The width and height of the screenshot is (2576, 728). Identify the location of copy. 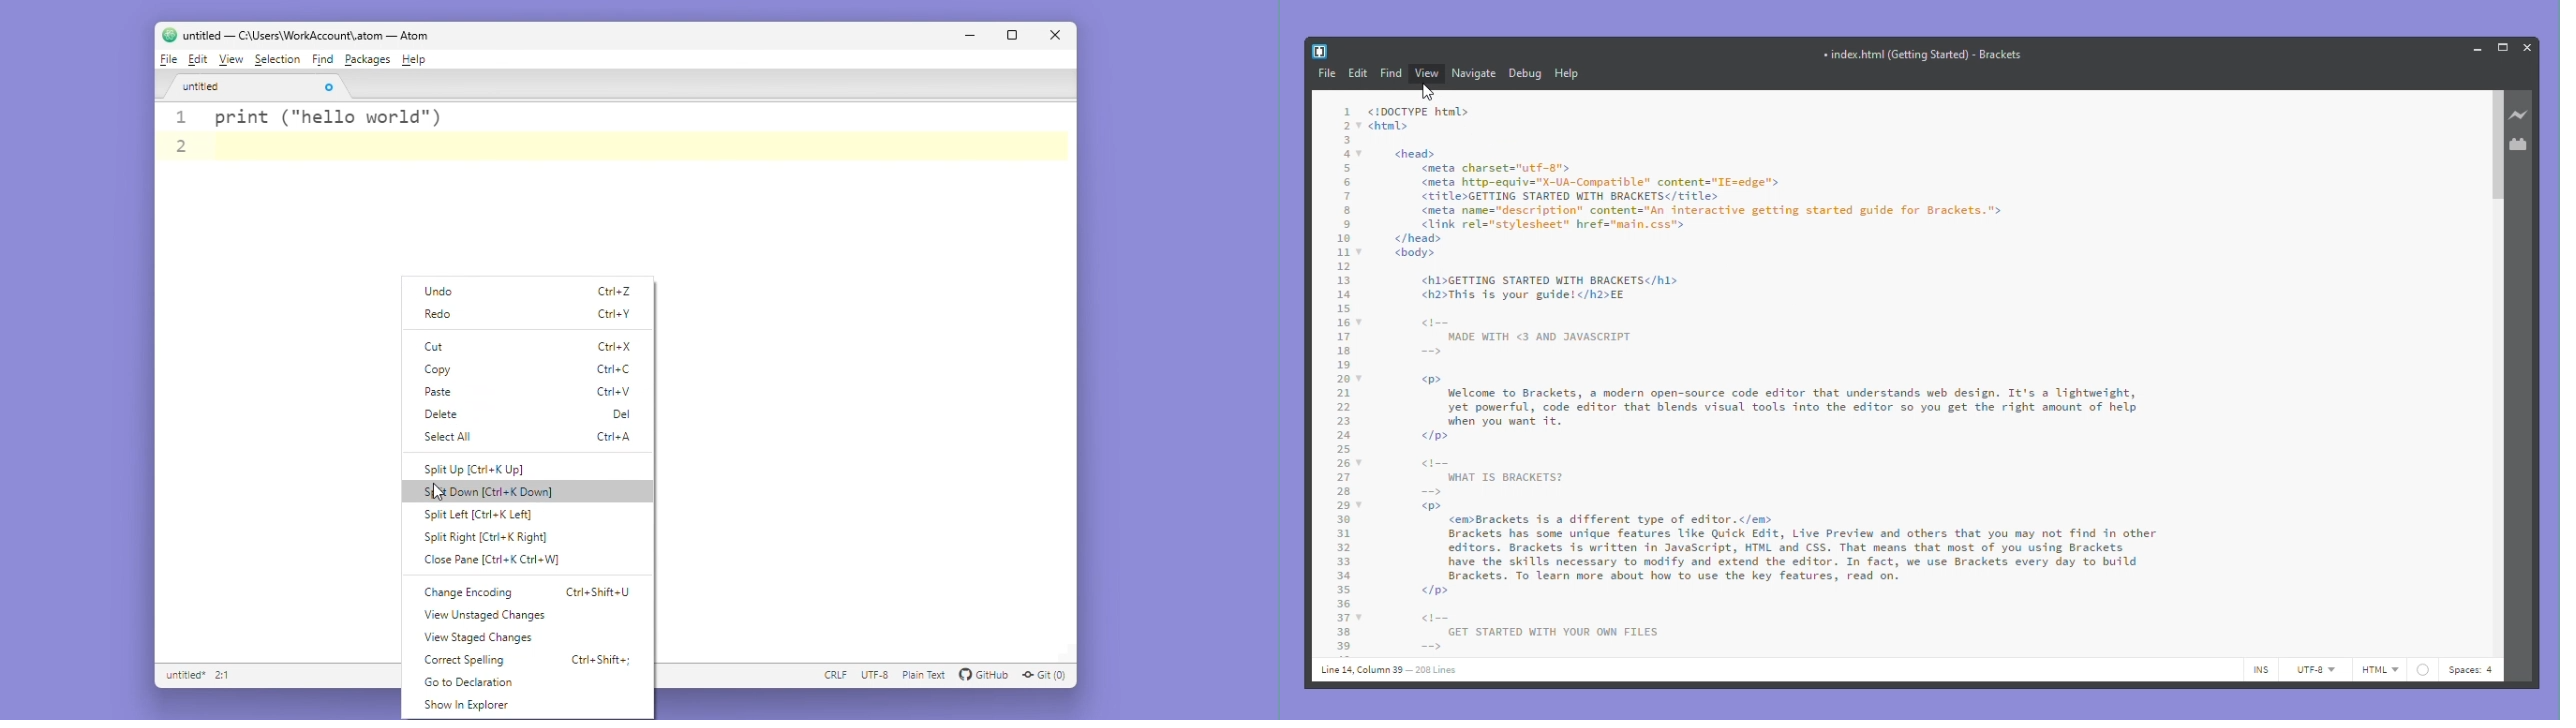
(442, 369).